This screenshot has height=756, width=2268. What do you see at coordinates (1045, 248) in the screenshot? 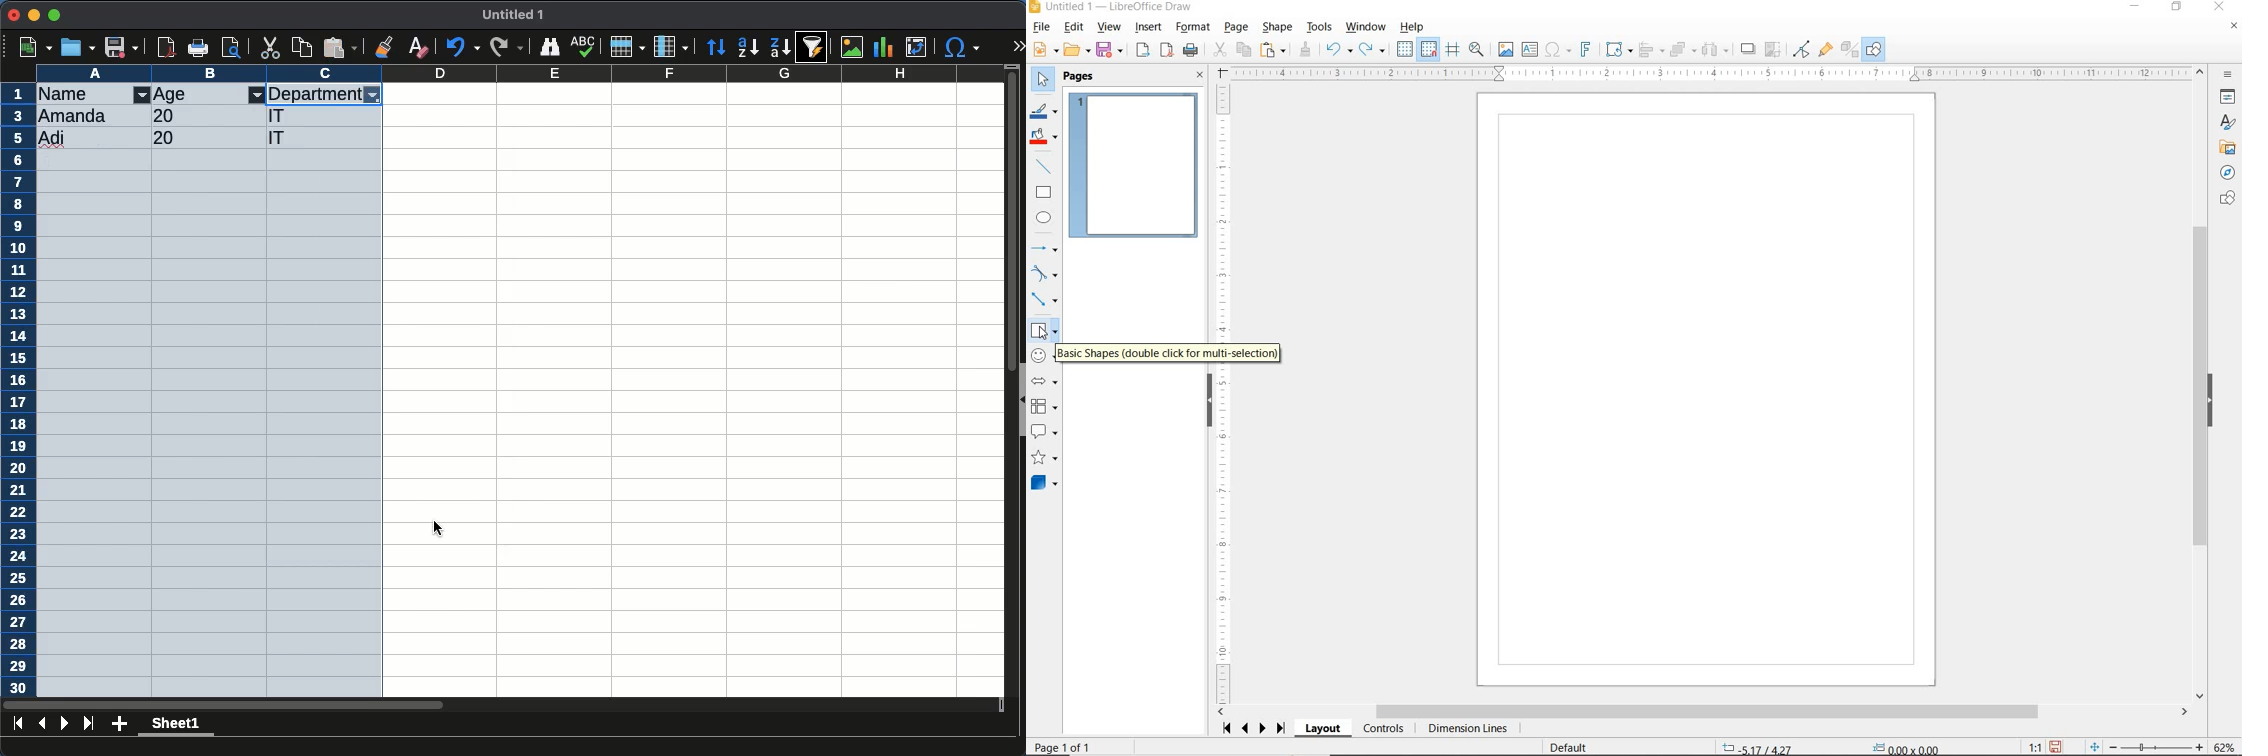
I see `LINES AND ARROWS` at bounding box center [1045, 248].